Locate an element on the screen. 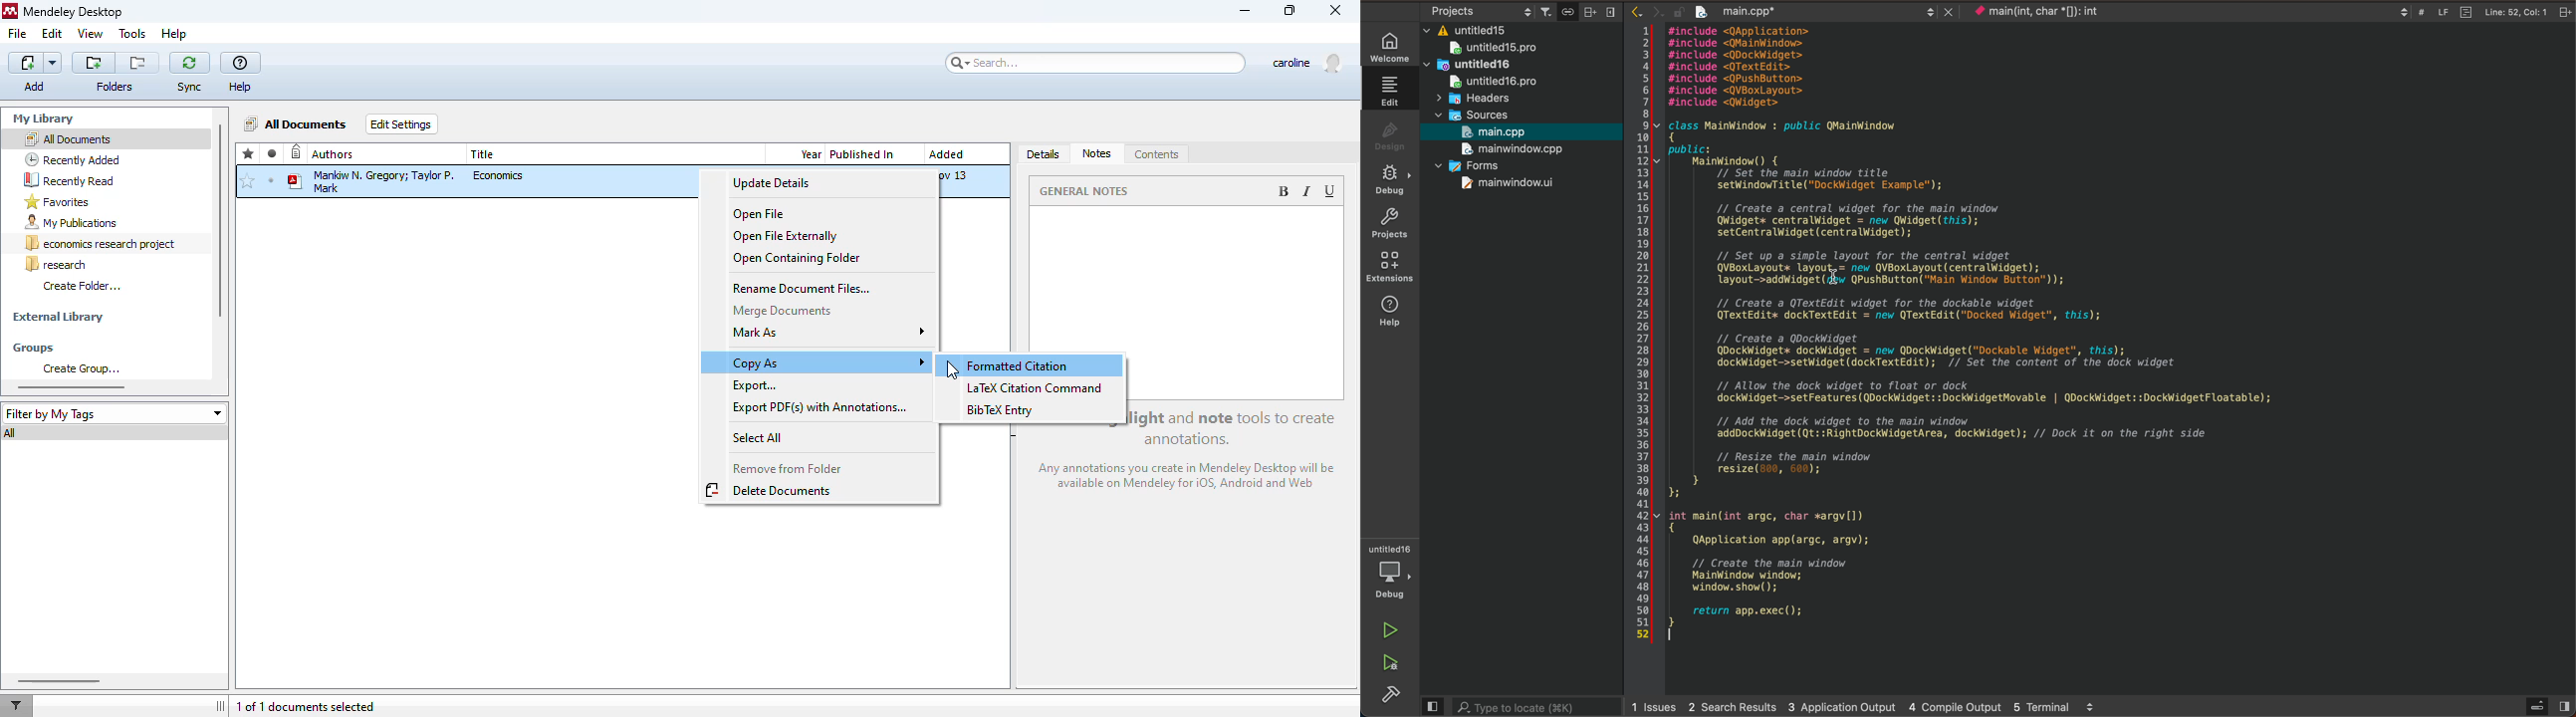 Image resolution: width=2576 pixels, height=728 pixels. create a new folder is located at coordinates (94, 63).